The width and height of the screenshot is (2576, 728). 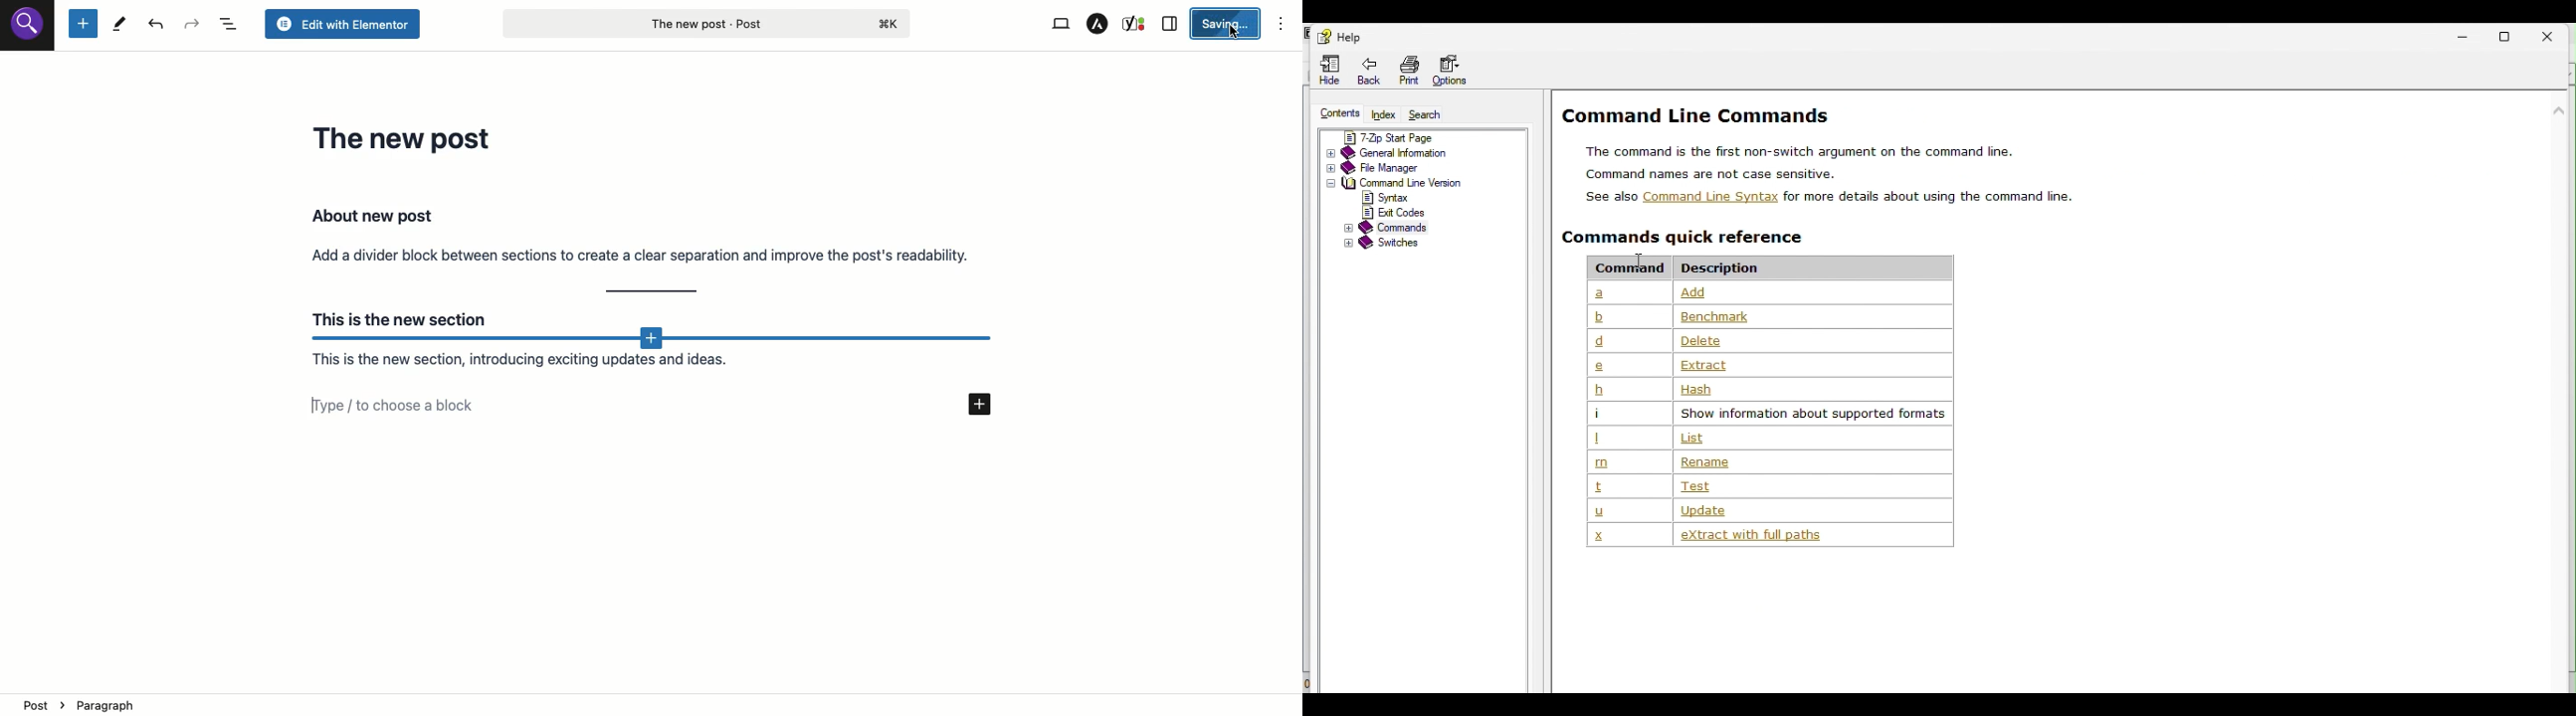 I want to click on description, so click(x=1704, y=340).